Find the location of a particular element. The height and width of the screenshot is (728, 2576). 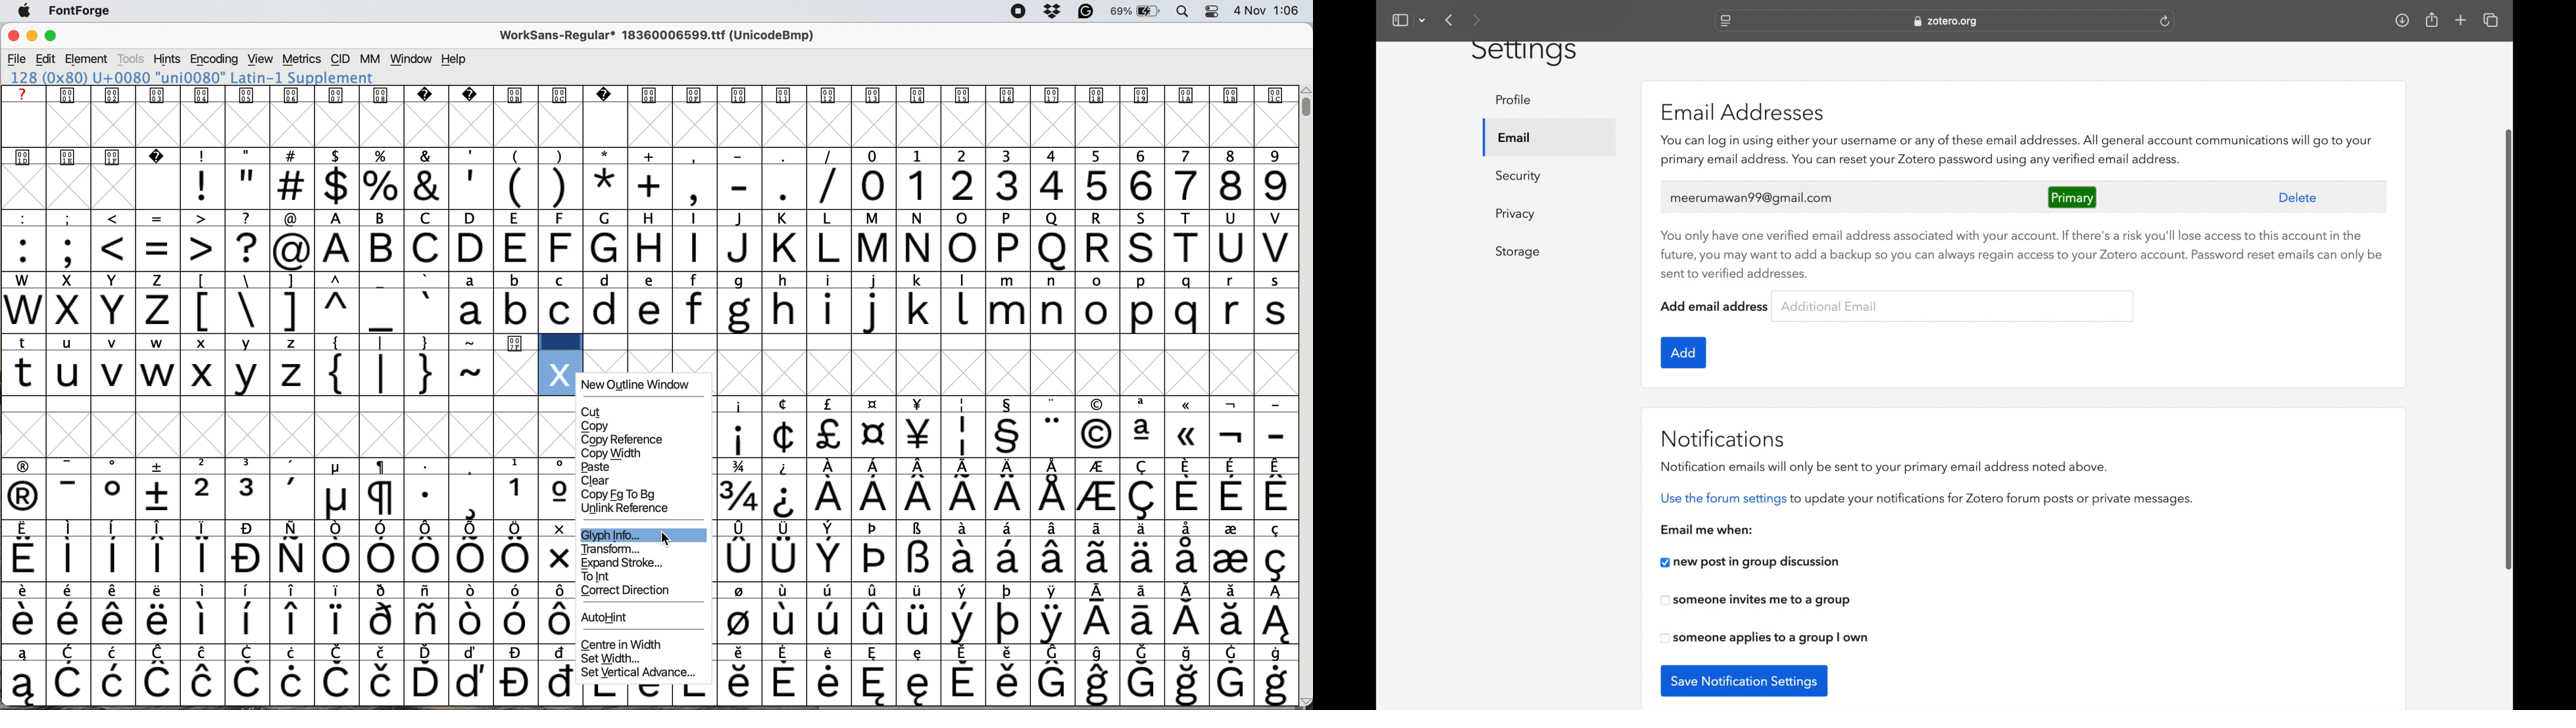

metrics is located at coordinates (303, 59).